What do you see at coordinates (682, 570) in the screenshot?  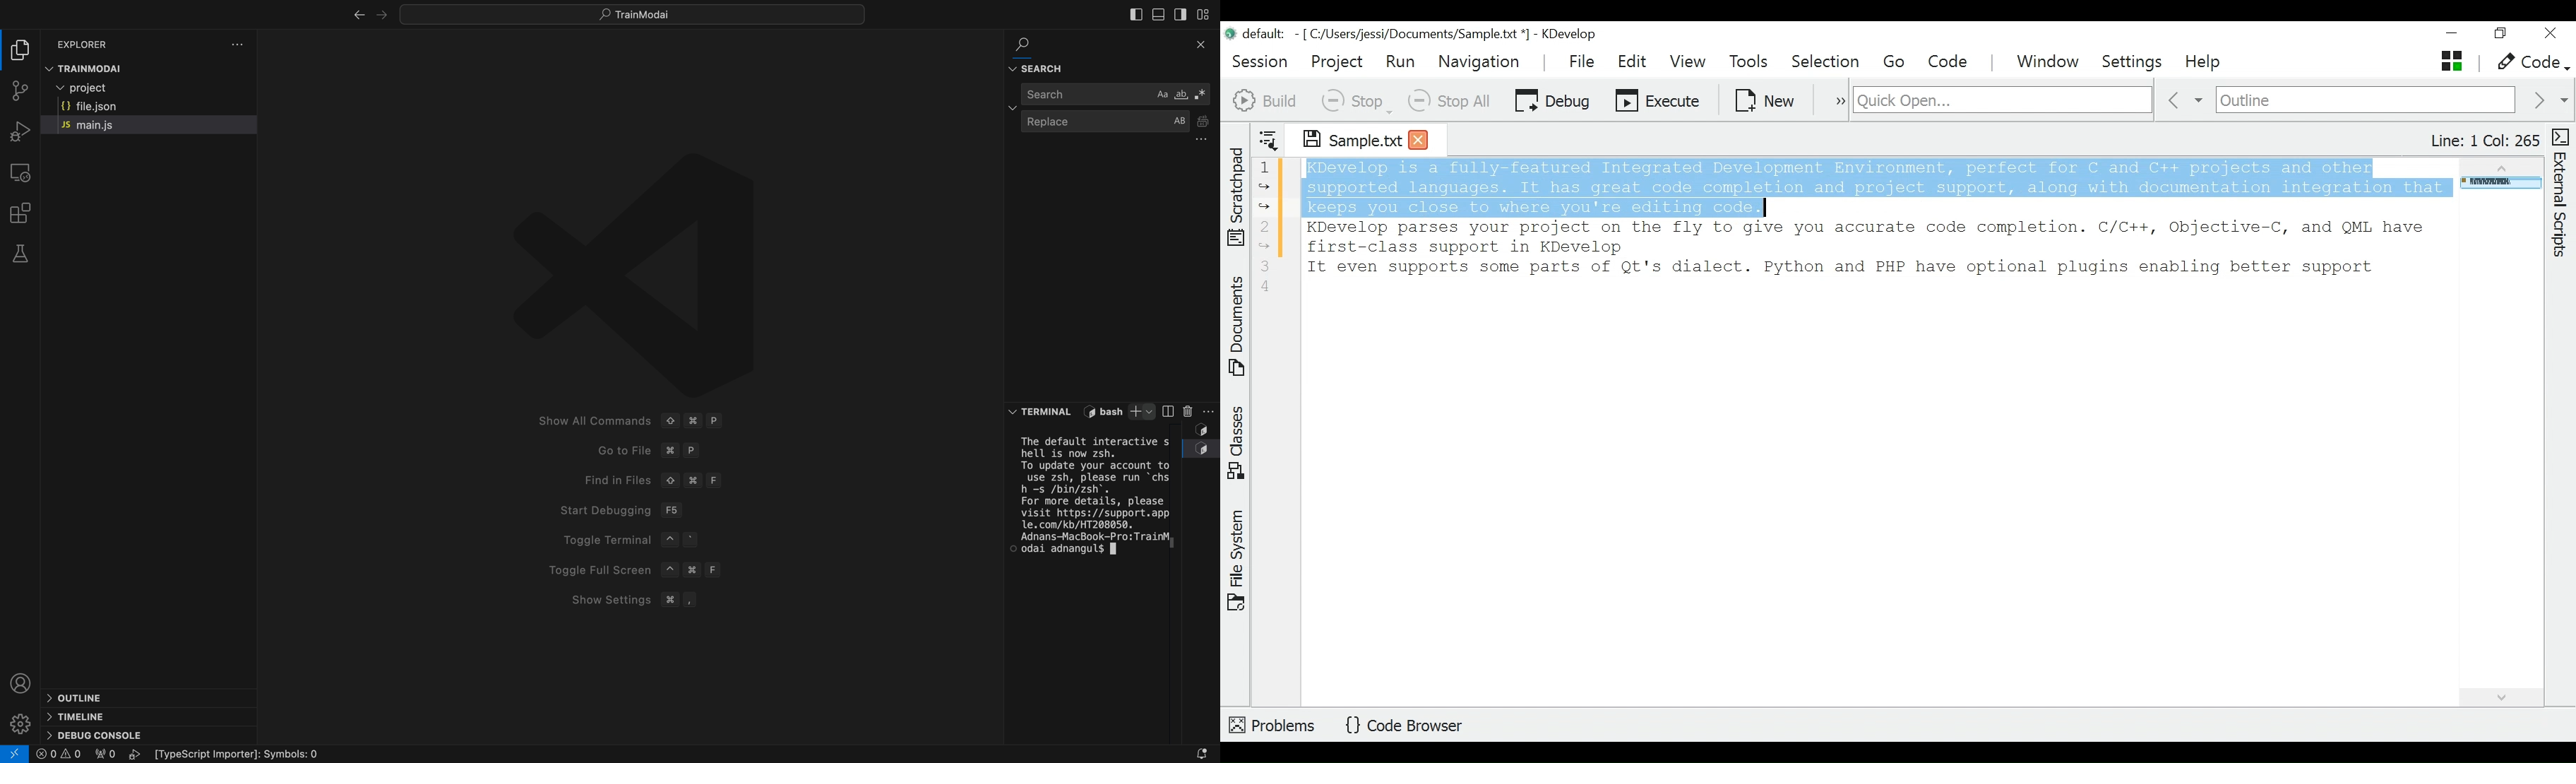 I see `Toggle full Screen` at bounding box center [682, 570].